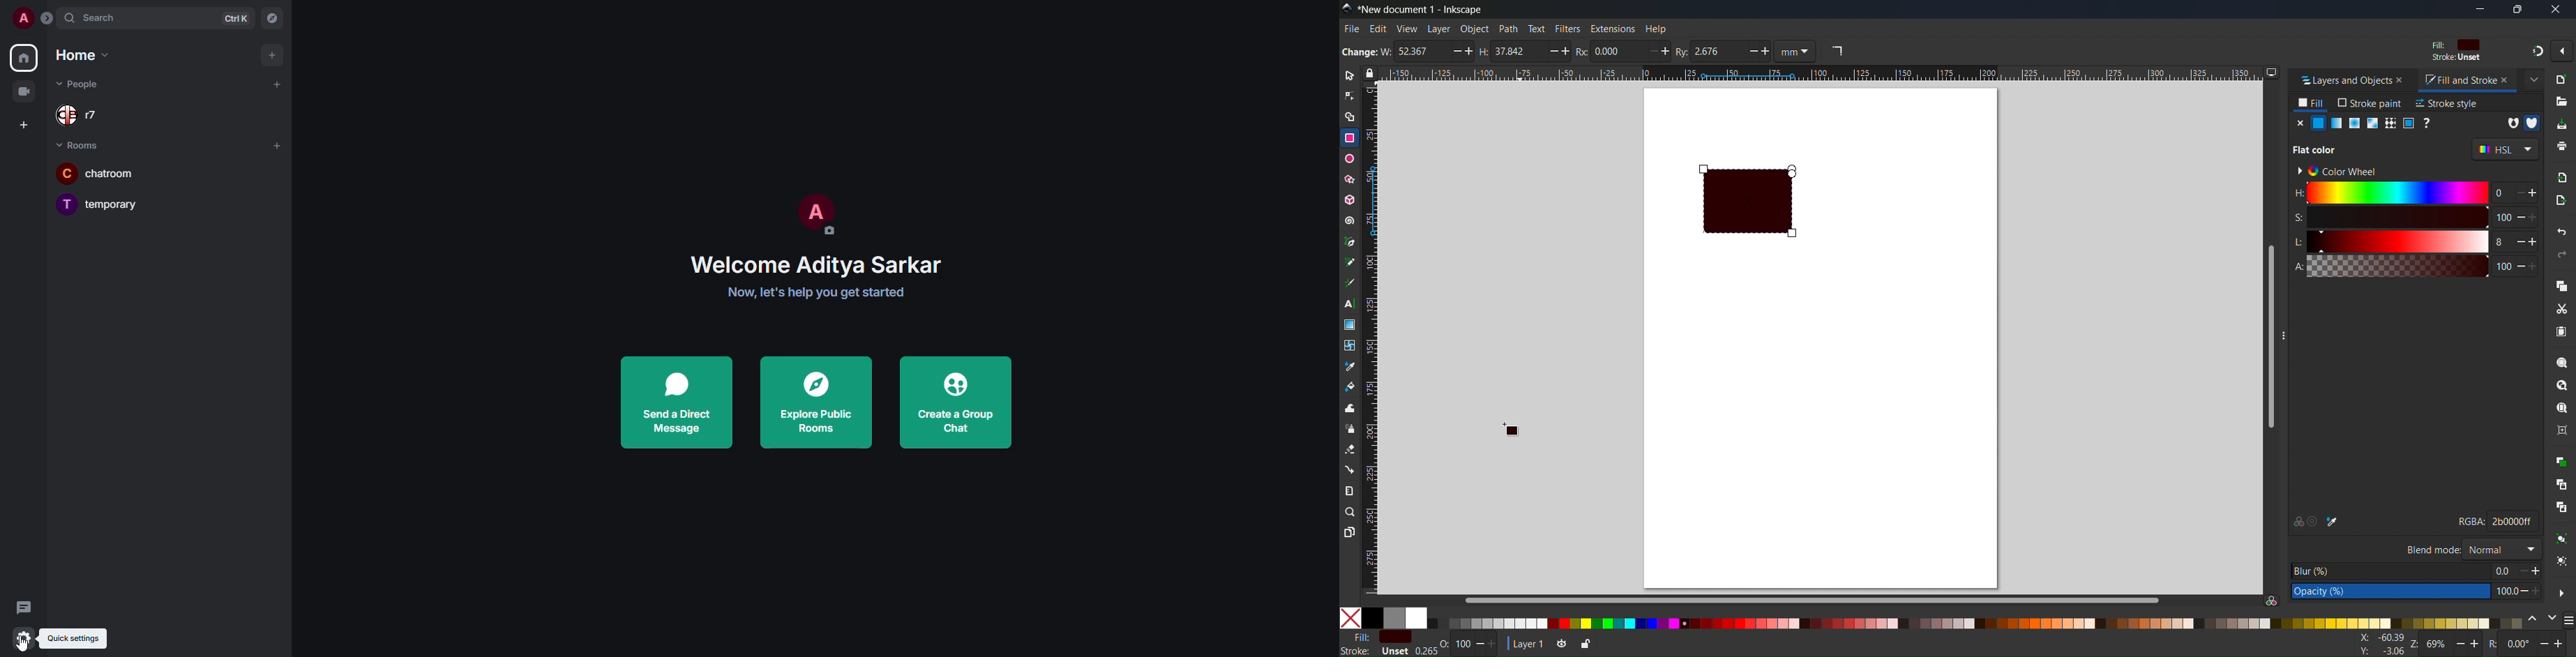 Image resolution: width=2576 pixels, height=672 pixels. Describe the element at coordinates (1508, 28) in the screenshot. I see `Path` at that location.